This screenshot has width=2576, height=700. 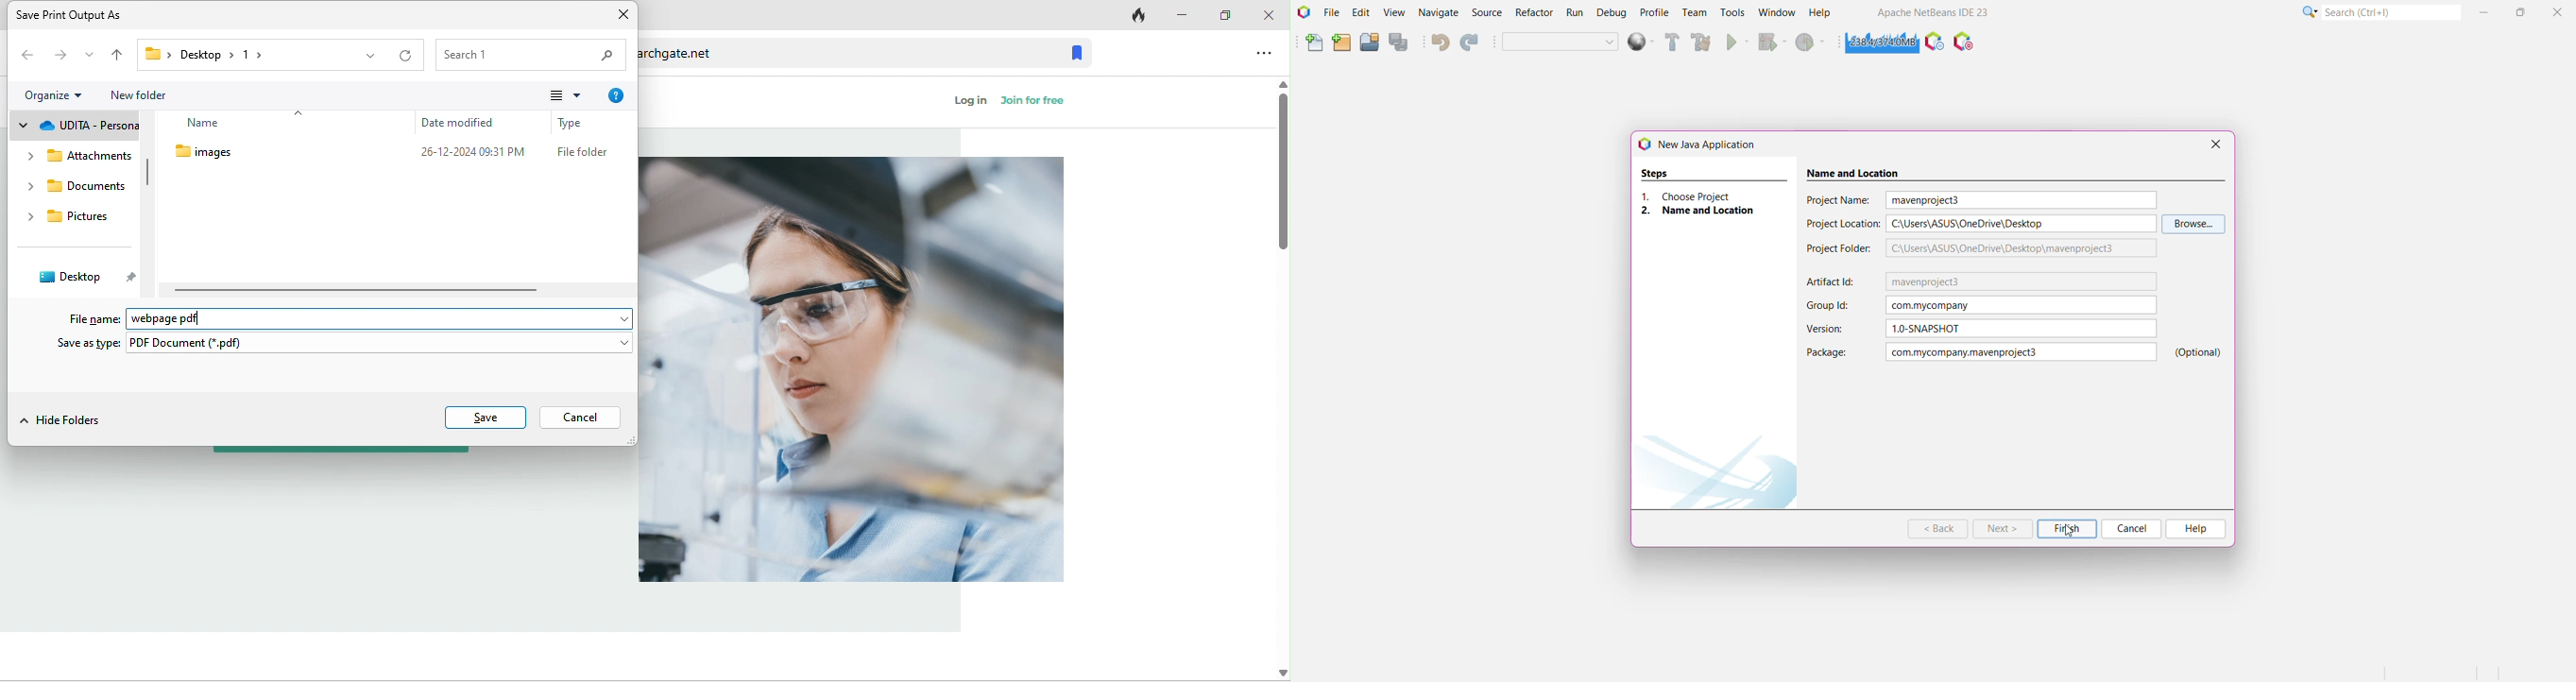 I want to click on File Folder, so click(x=582, y=154).